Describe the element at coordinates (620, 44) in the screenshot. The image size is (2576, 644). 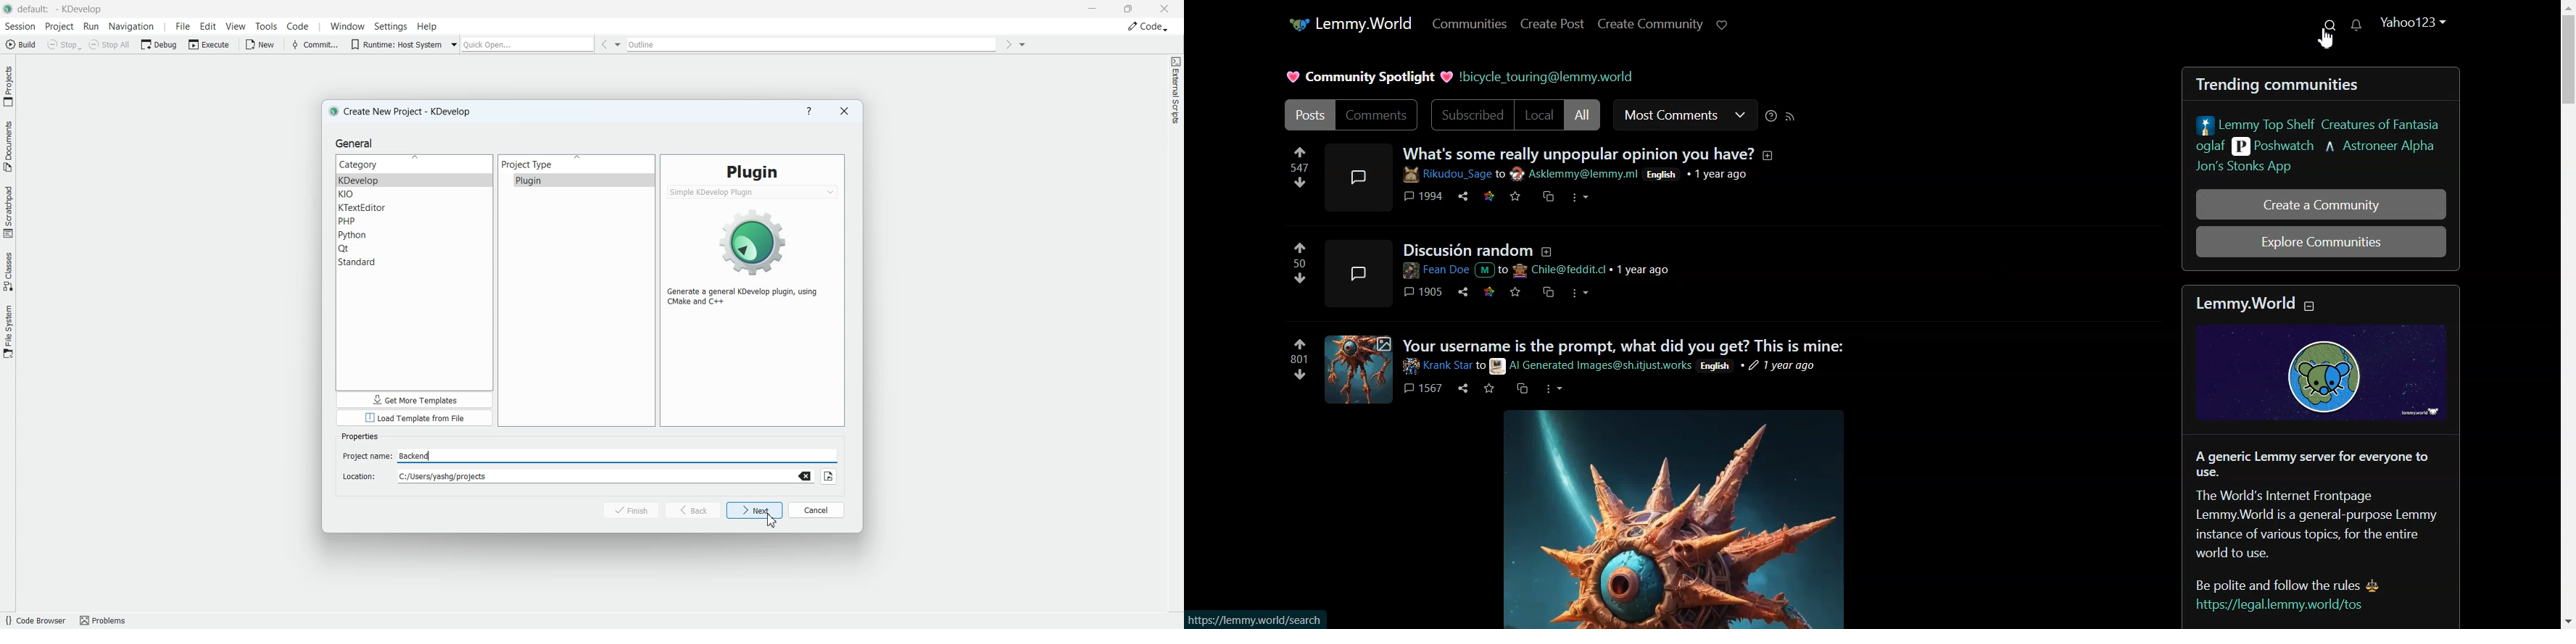
I see `Drop down box` at that location.